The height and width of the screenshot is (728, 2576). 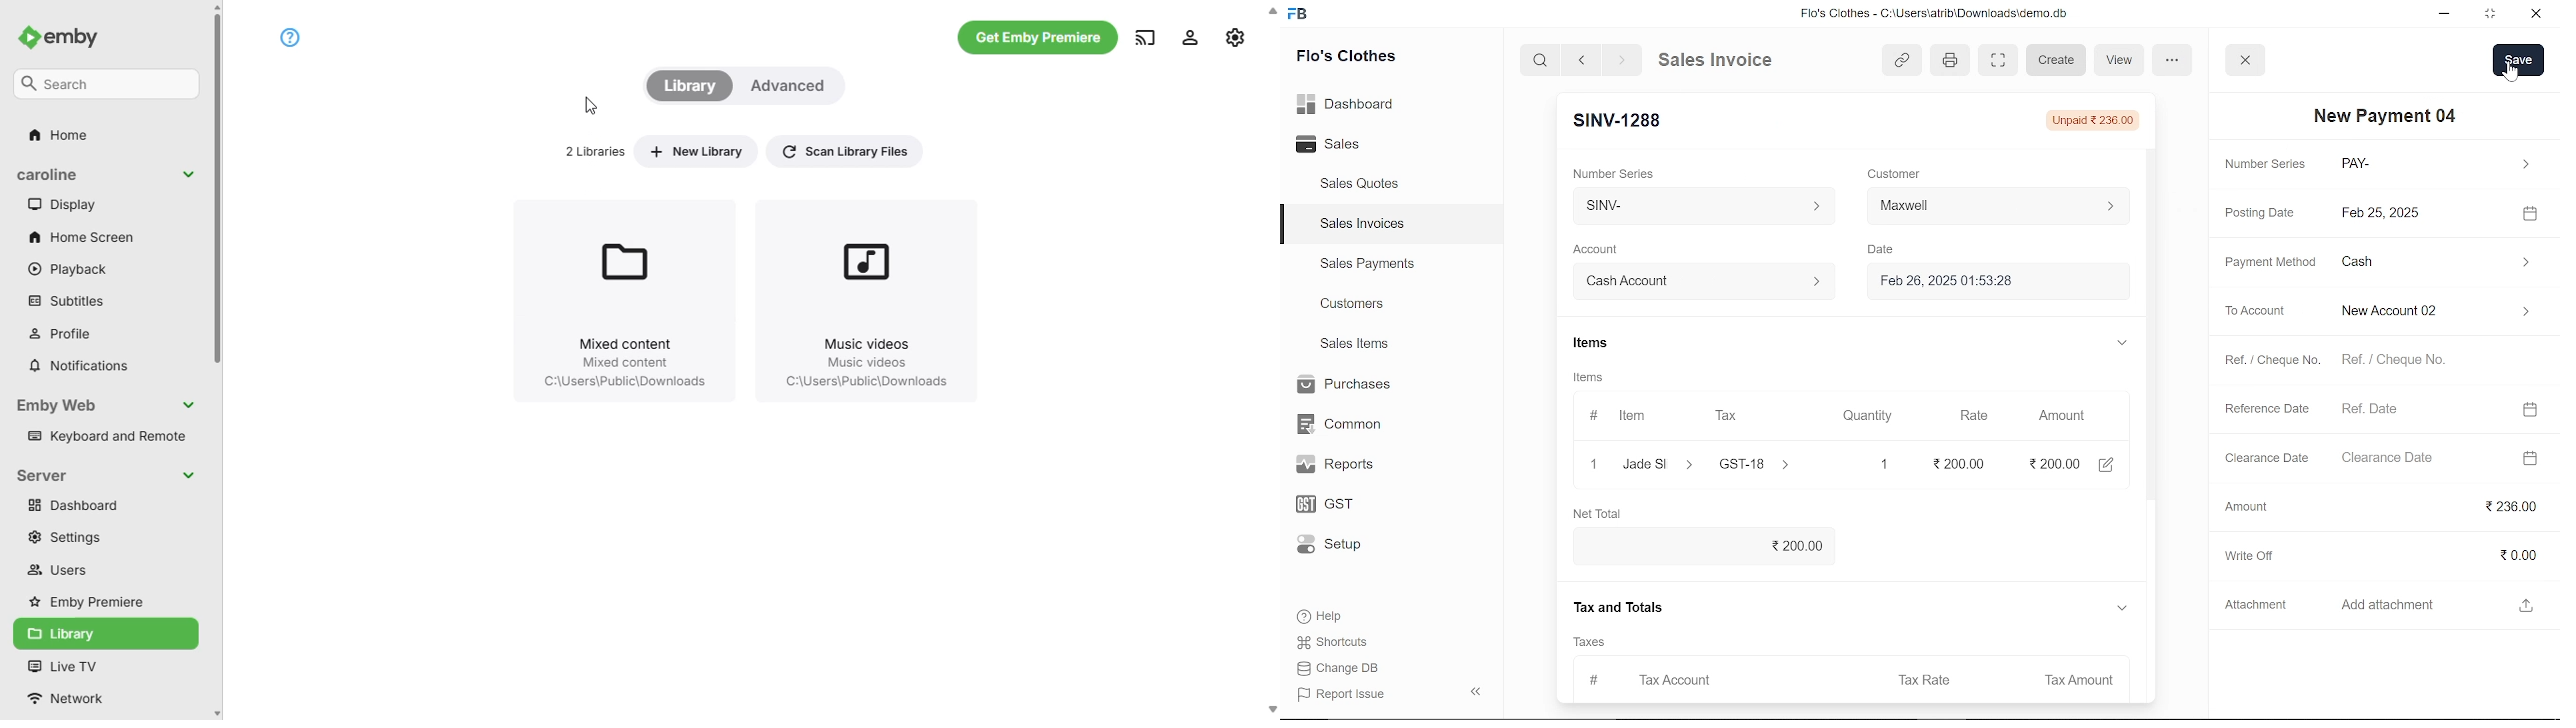 What do you see at coordinates (2419, 459) in the screenshot?
I see `Clearance Date` at bounding box center [2419, 459].